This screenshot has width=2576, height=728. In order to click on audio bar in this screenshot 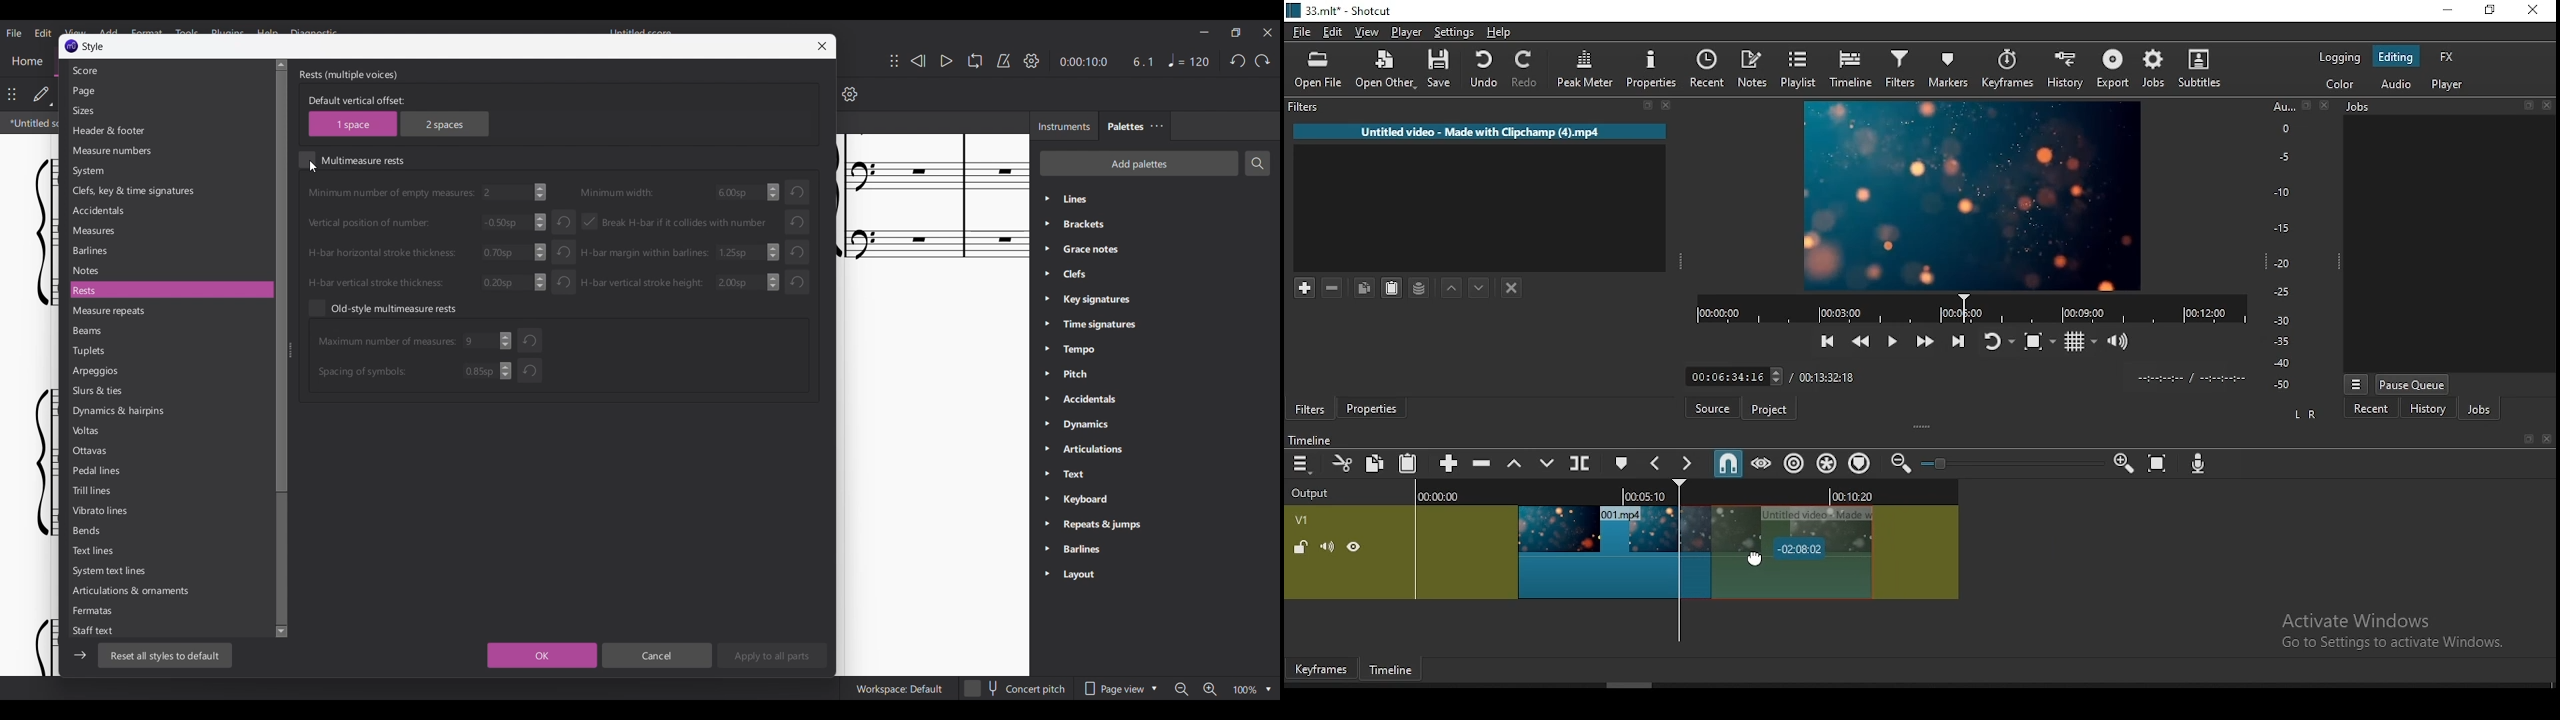, I will do `click(2282, 246)`.